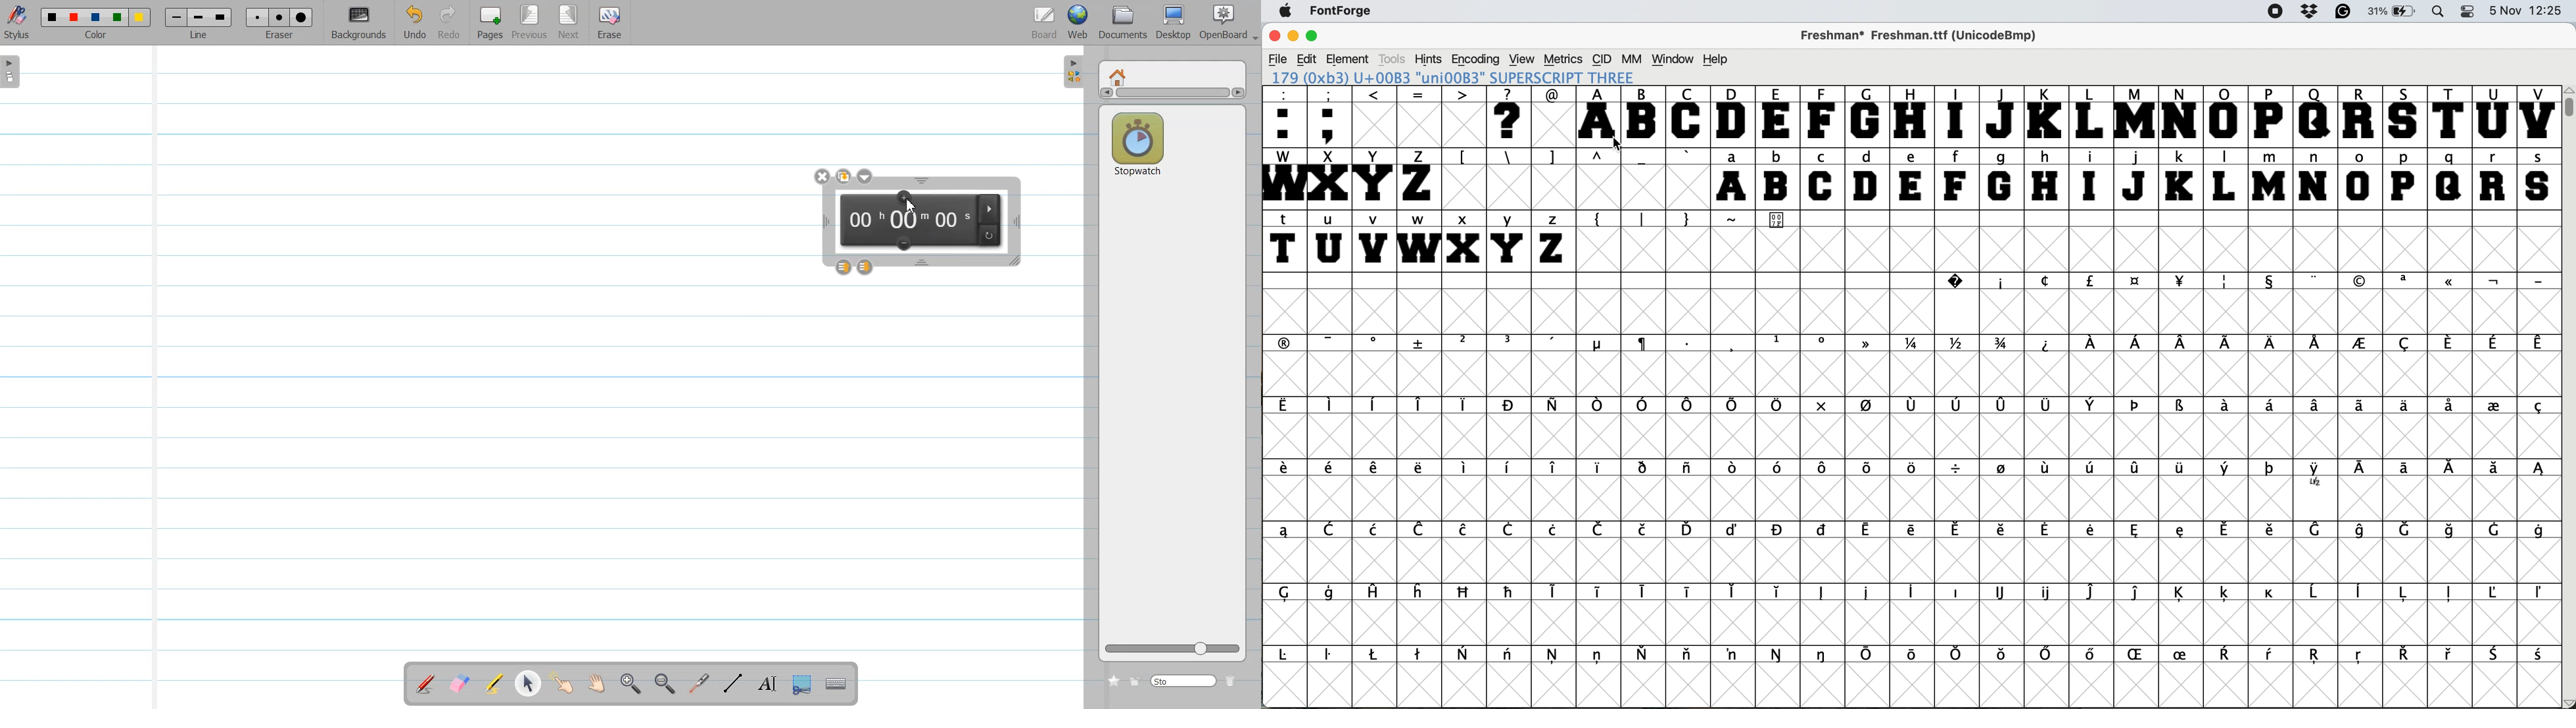  What do you see at coordinates (1779, 221) in the screenshot?
I see `Symbol` at bounding box center [1779, 221].